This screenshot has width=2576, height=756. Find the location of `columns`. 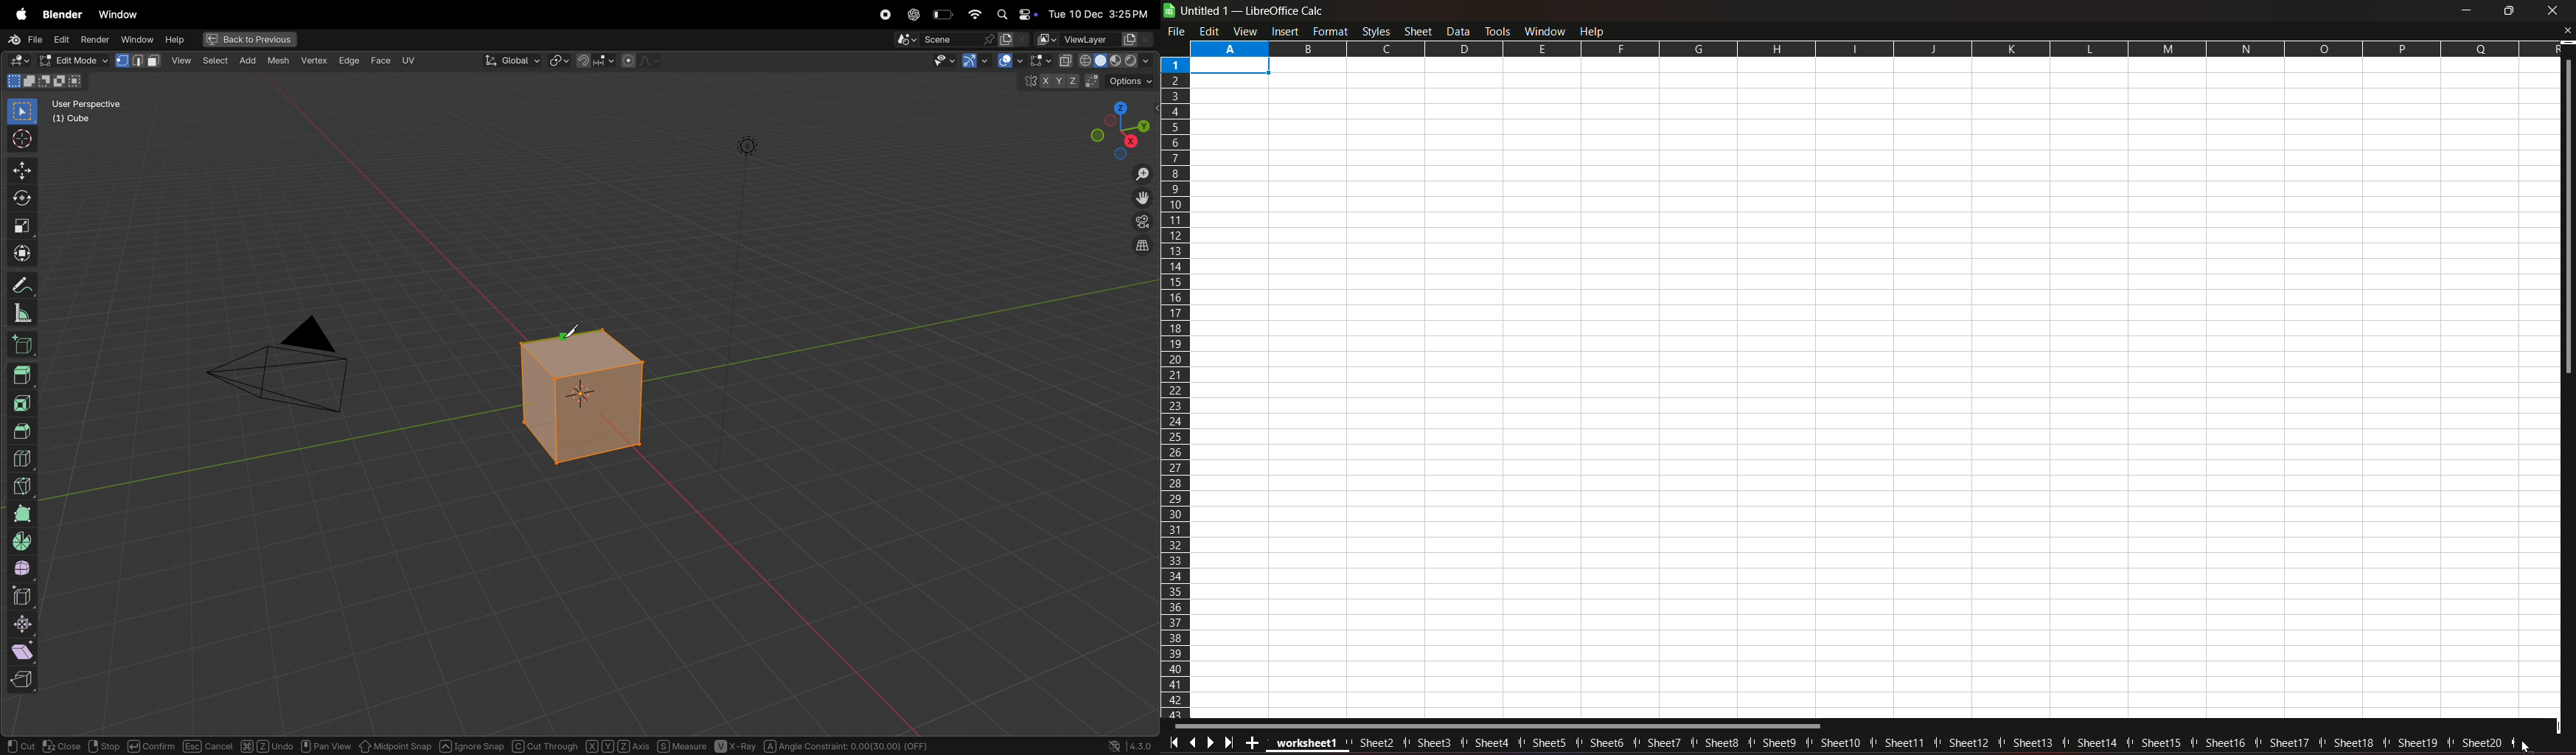

columns is located at coordinates (1873, 47).